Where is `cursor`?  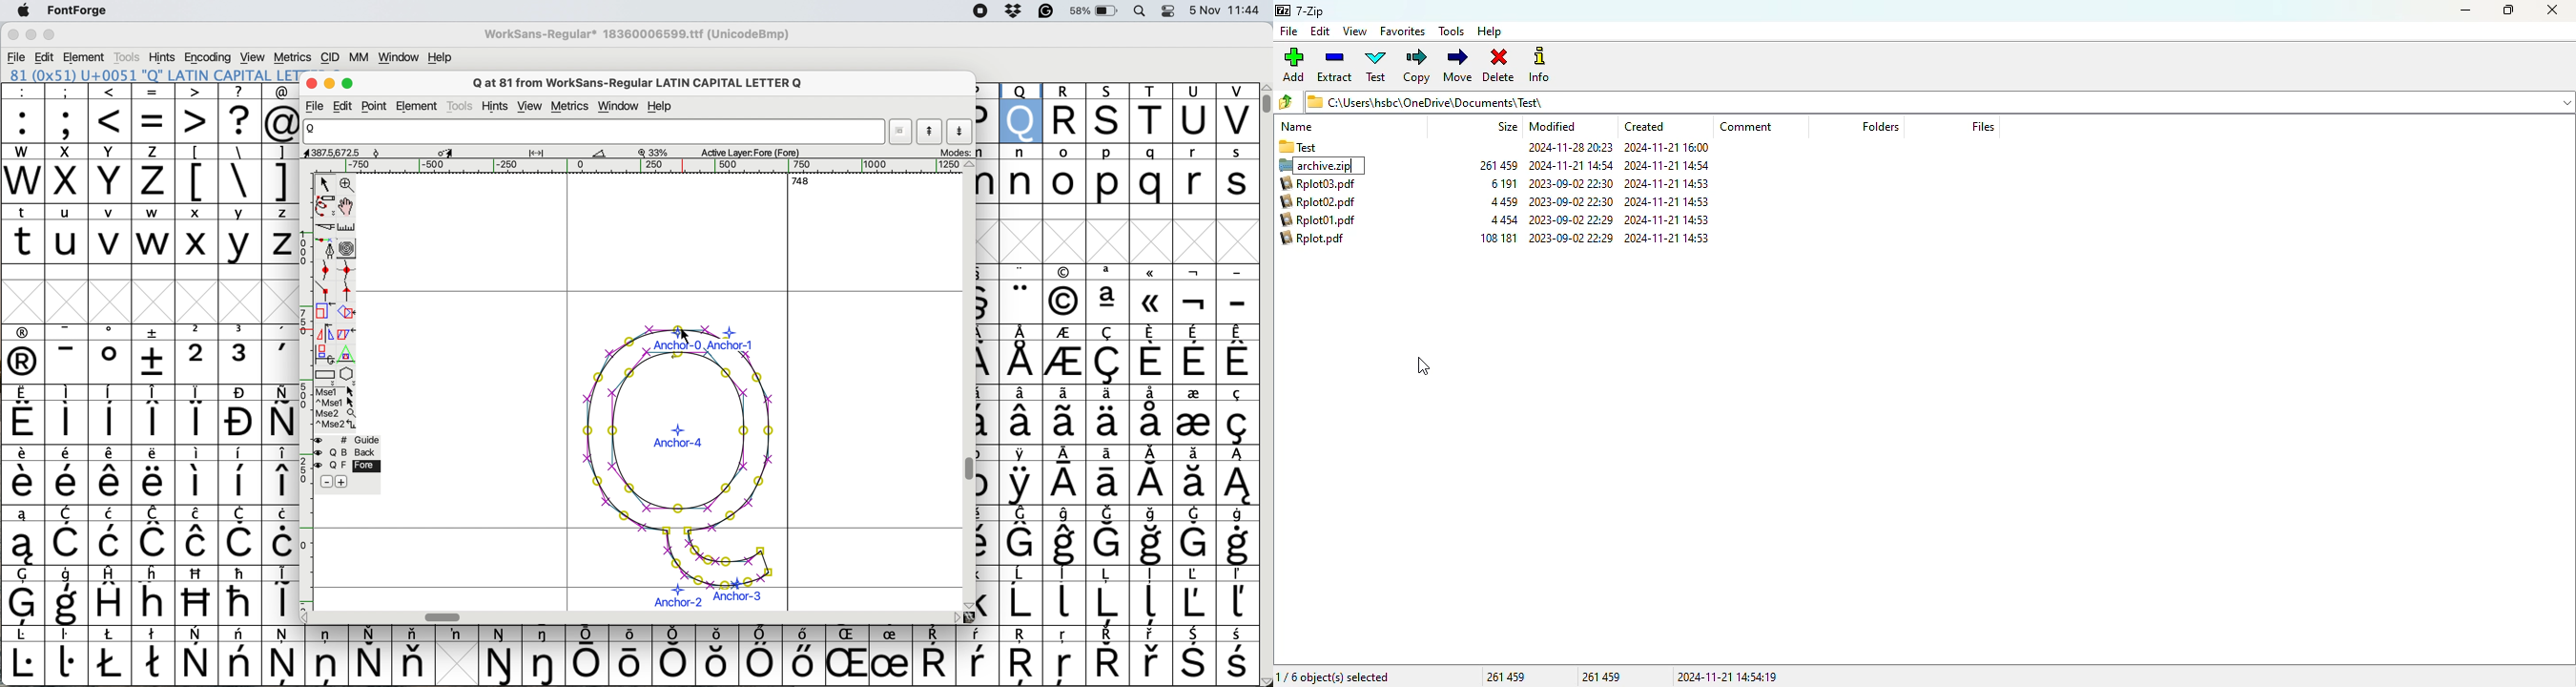 cursor is located at coordinates (1332, 175).